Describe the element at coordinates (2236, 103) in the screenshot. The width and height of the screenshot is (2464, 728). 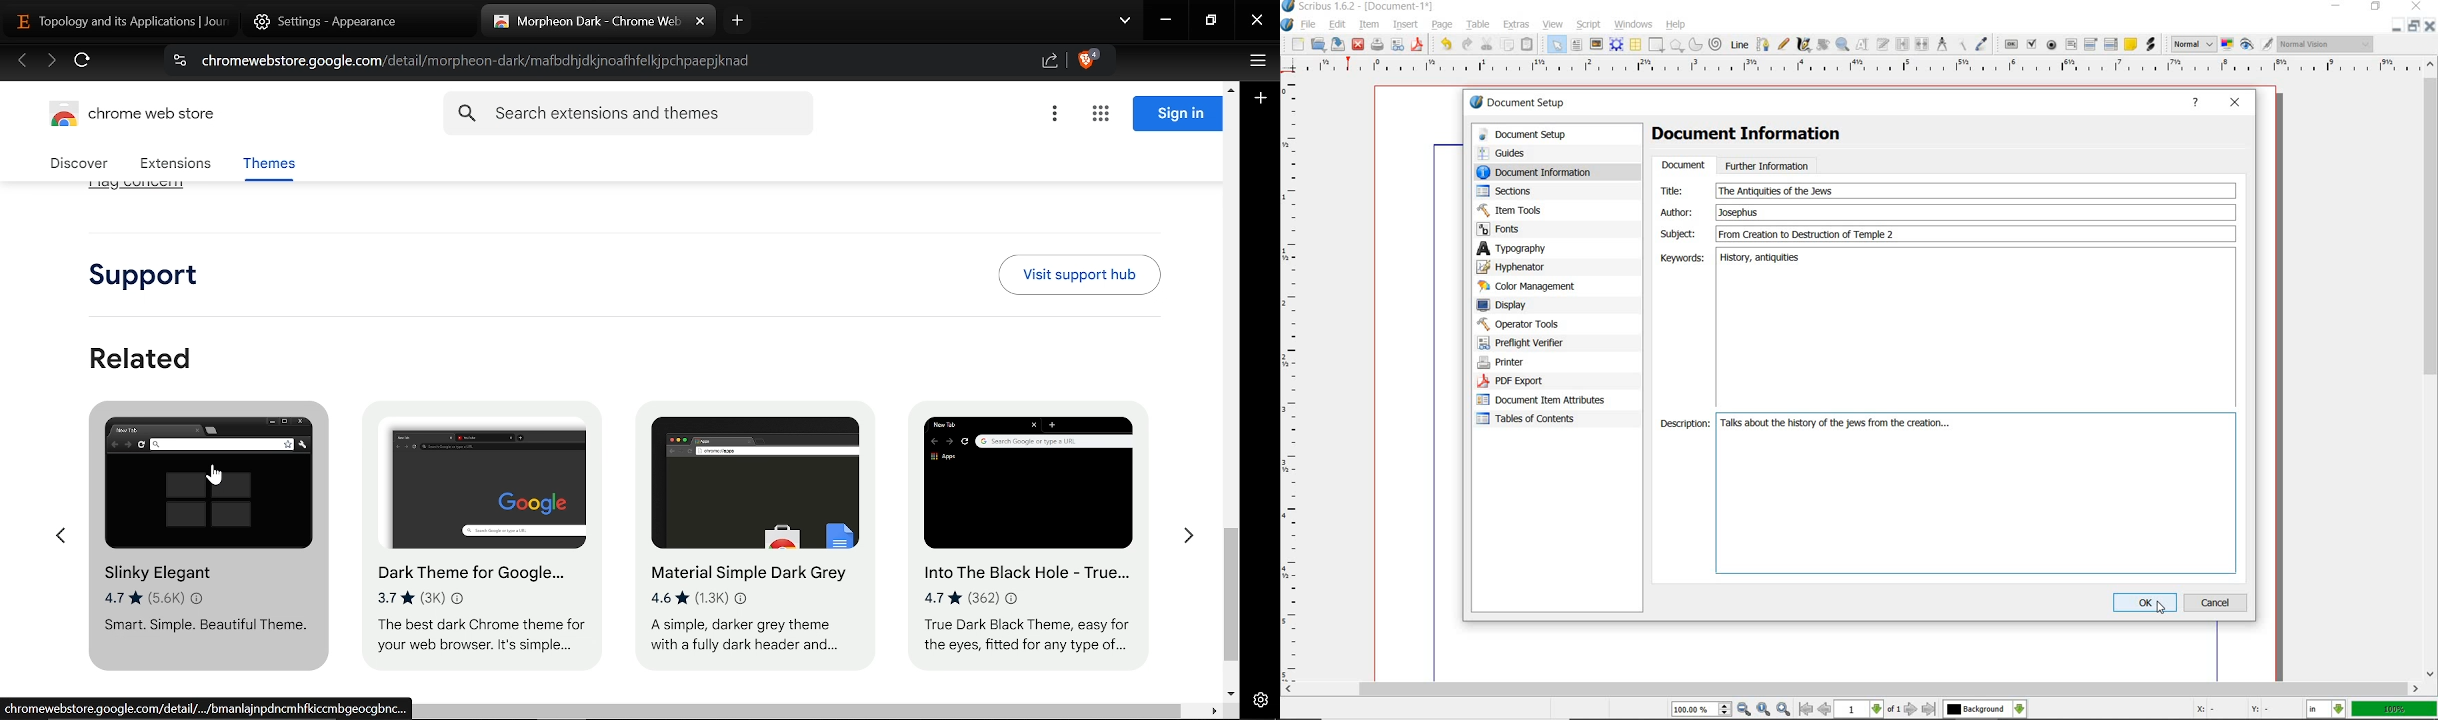
I see `close` at that location.